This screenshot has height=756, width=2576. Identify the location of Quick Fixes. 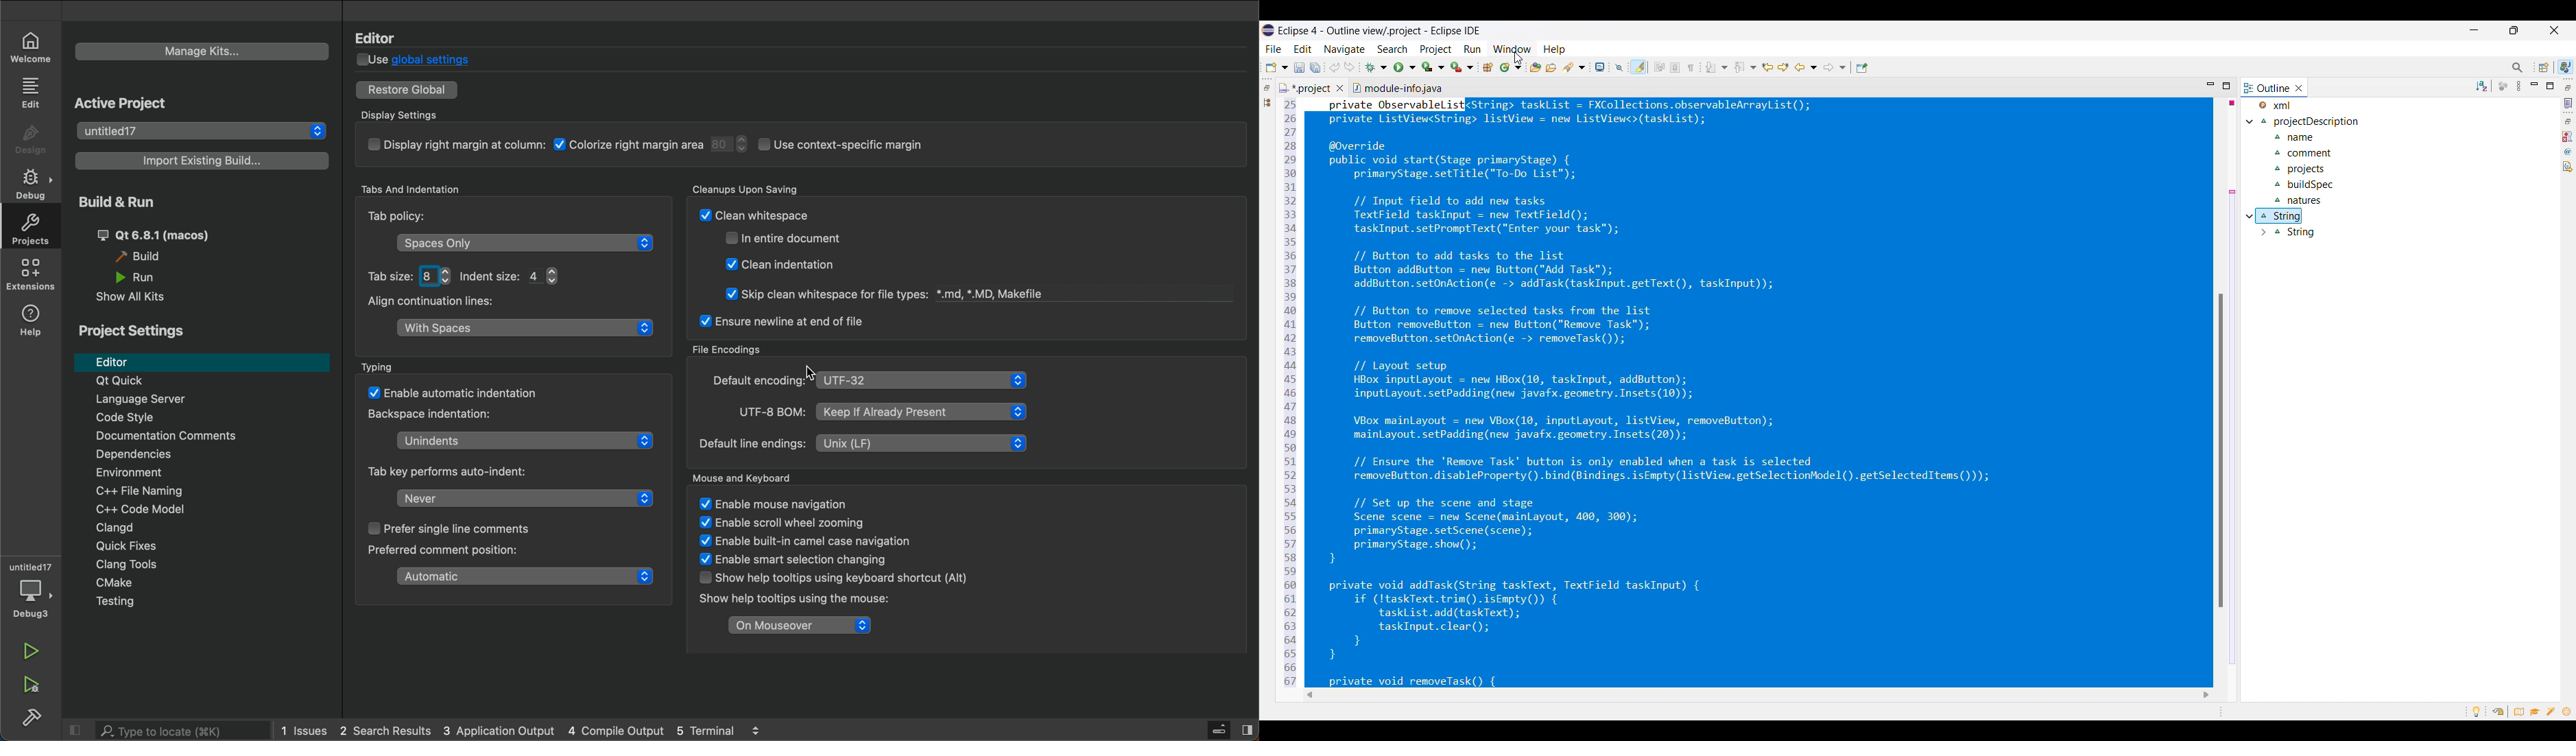
(188, 546).